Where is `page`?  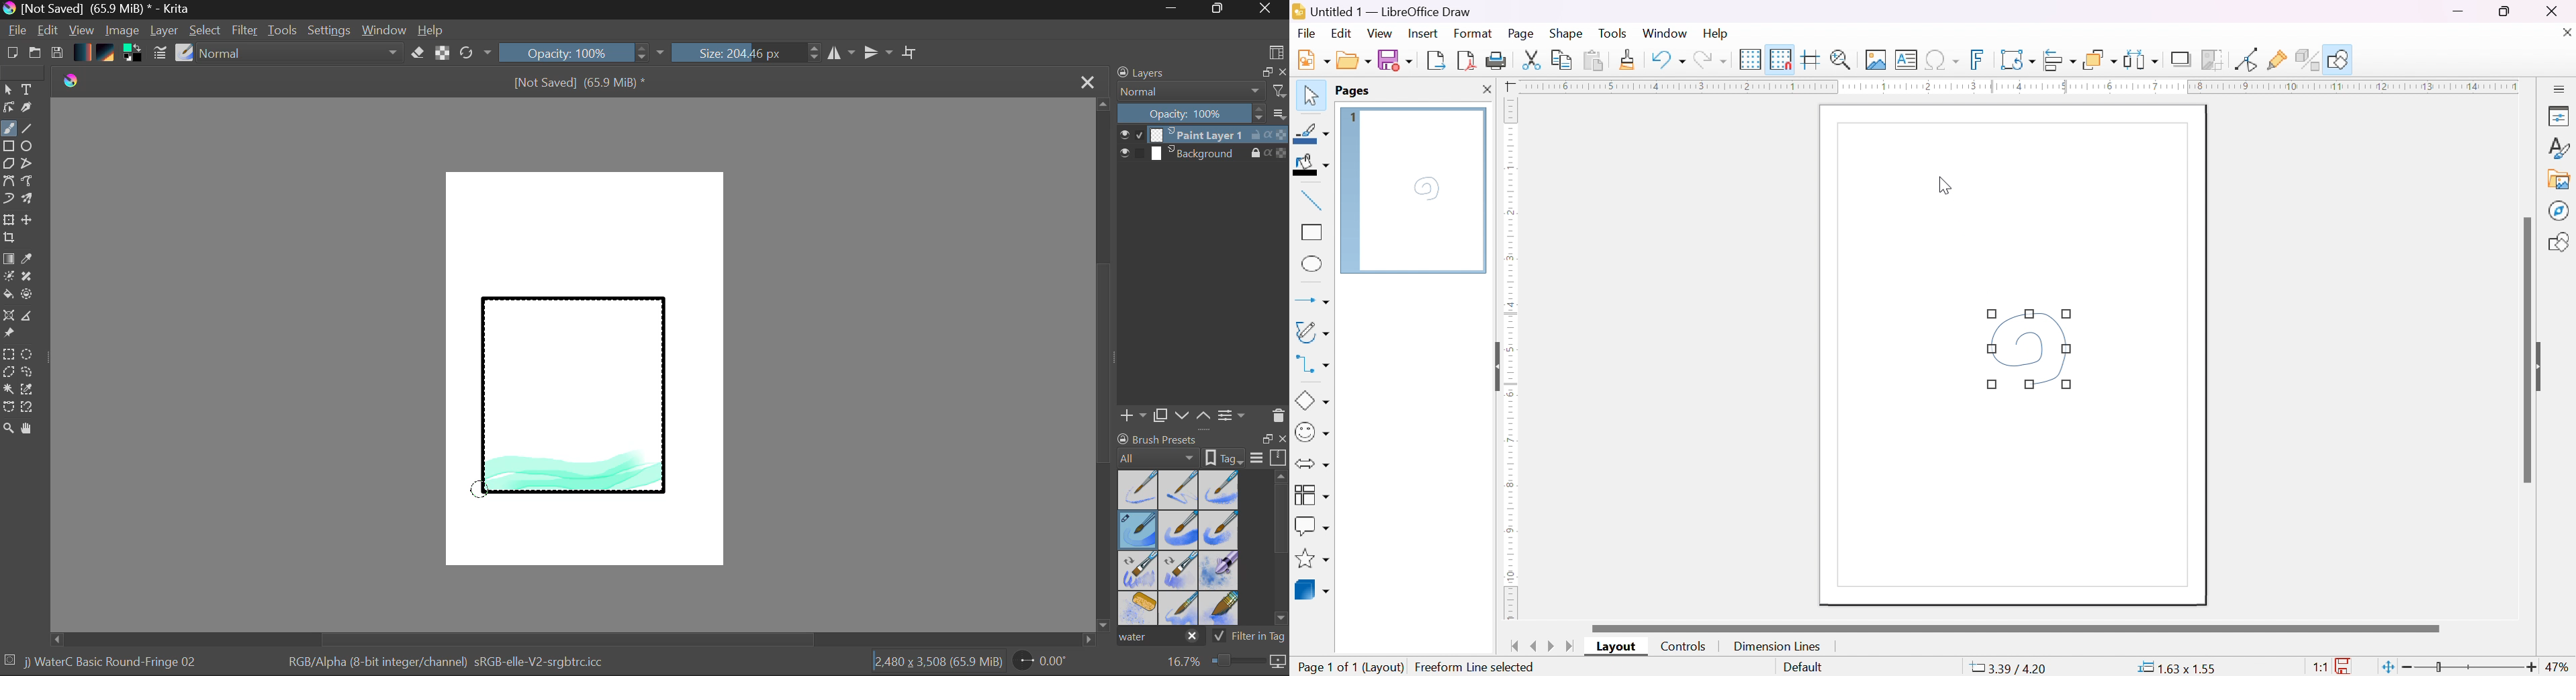 page is located at coordinates (1523, 32).